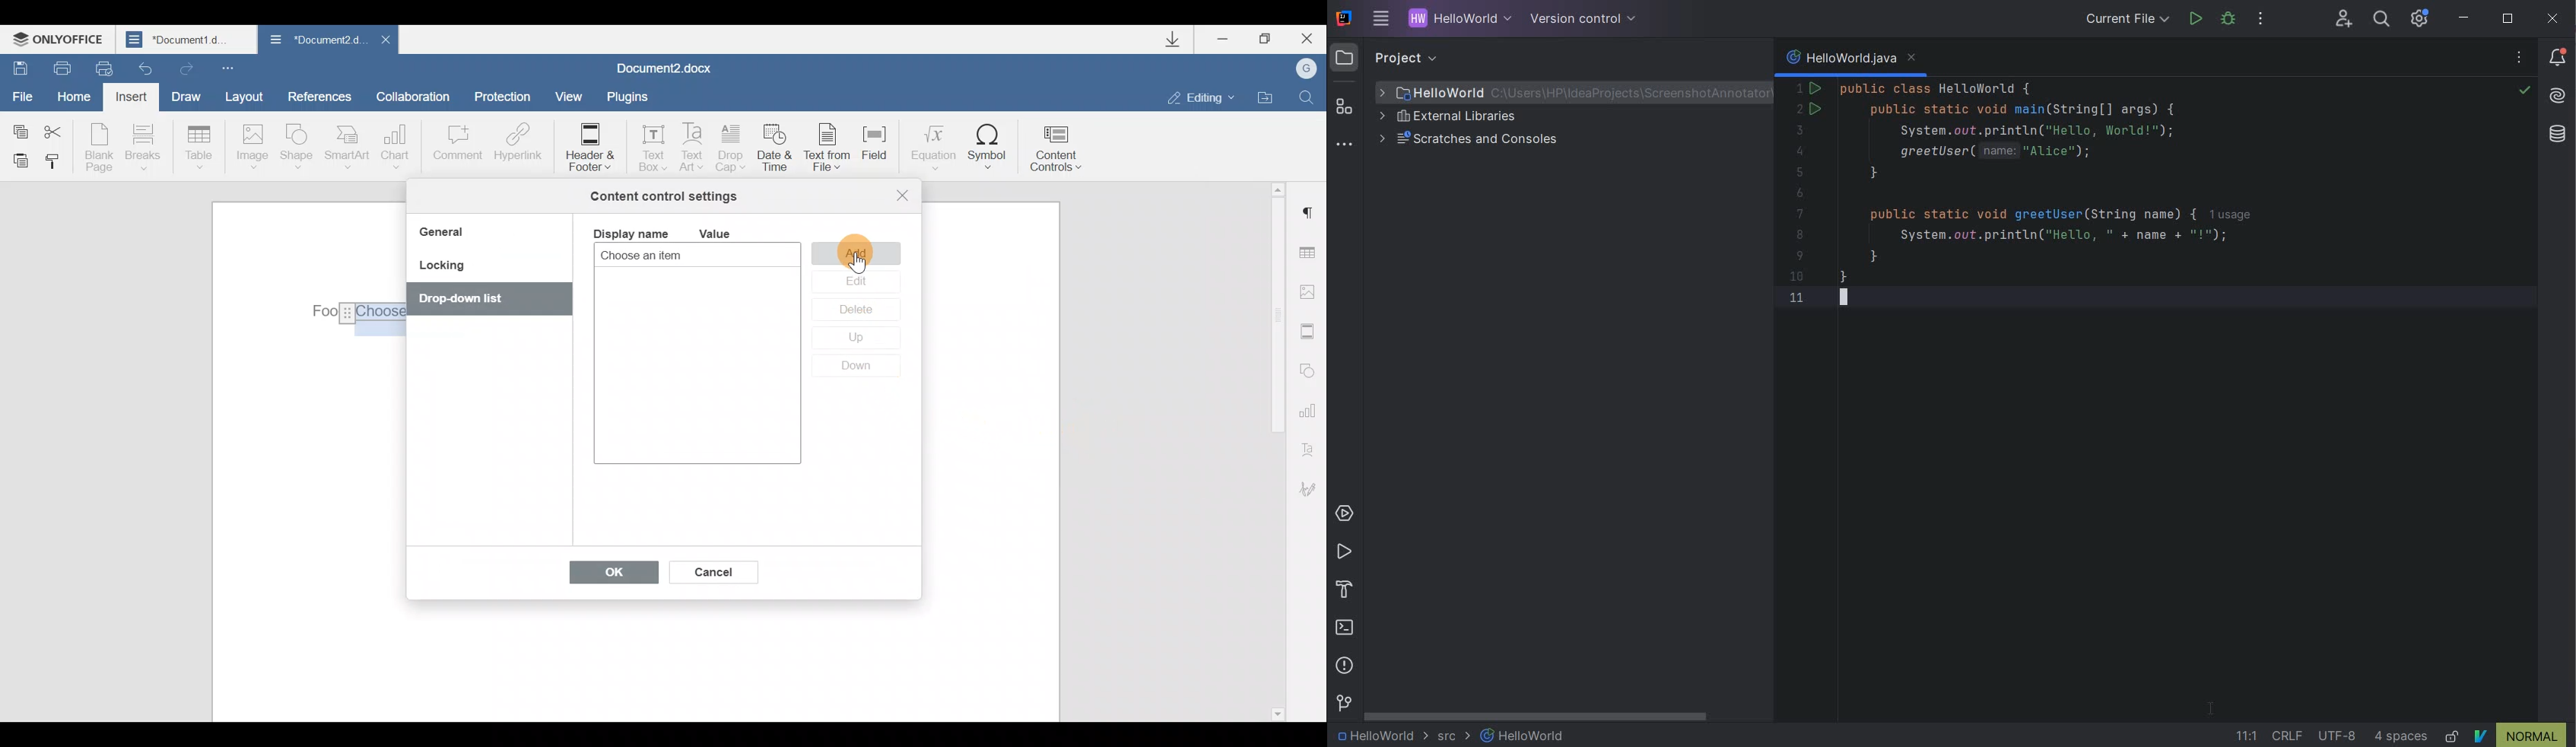  What do you see at coordinates (1454, 737) in the screenshot?
I see `SRC` at bounding box center [1454, 737].